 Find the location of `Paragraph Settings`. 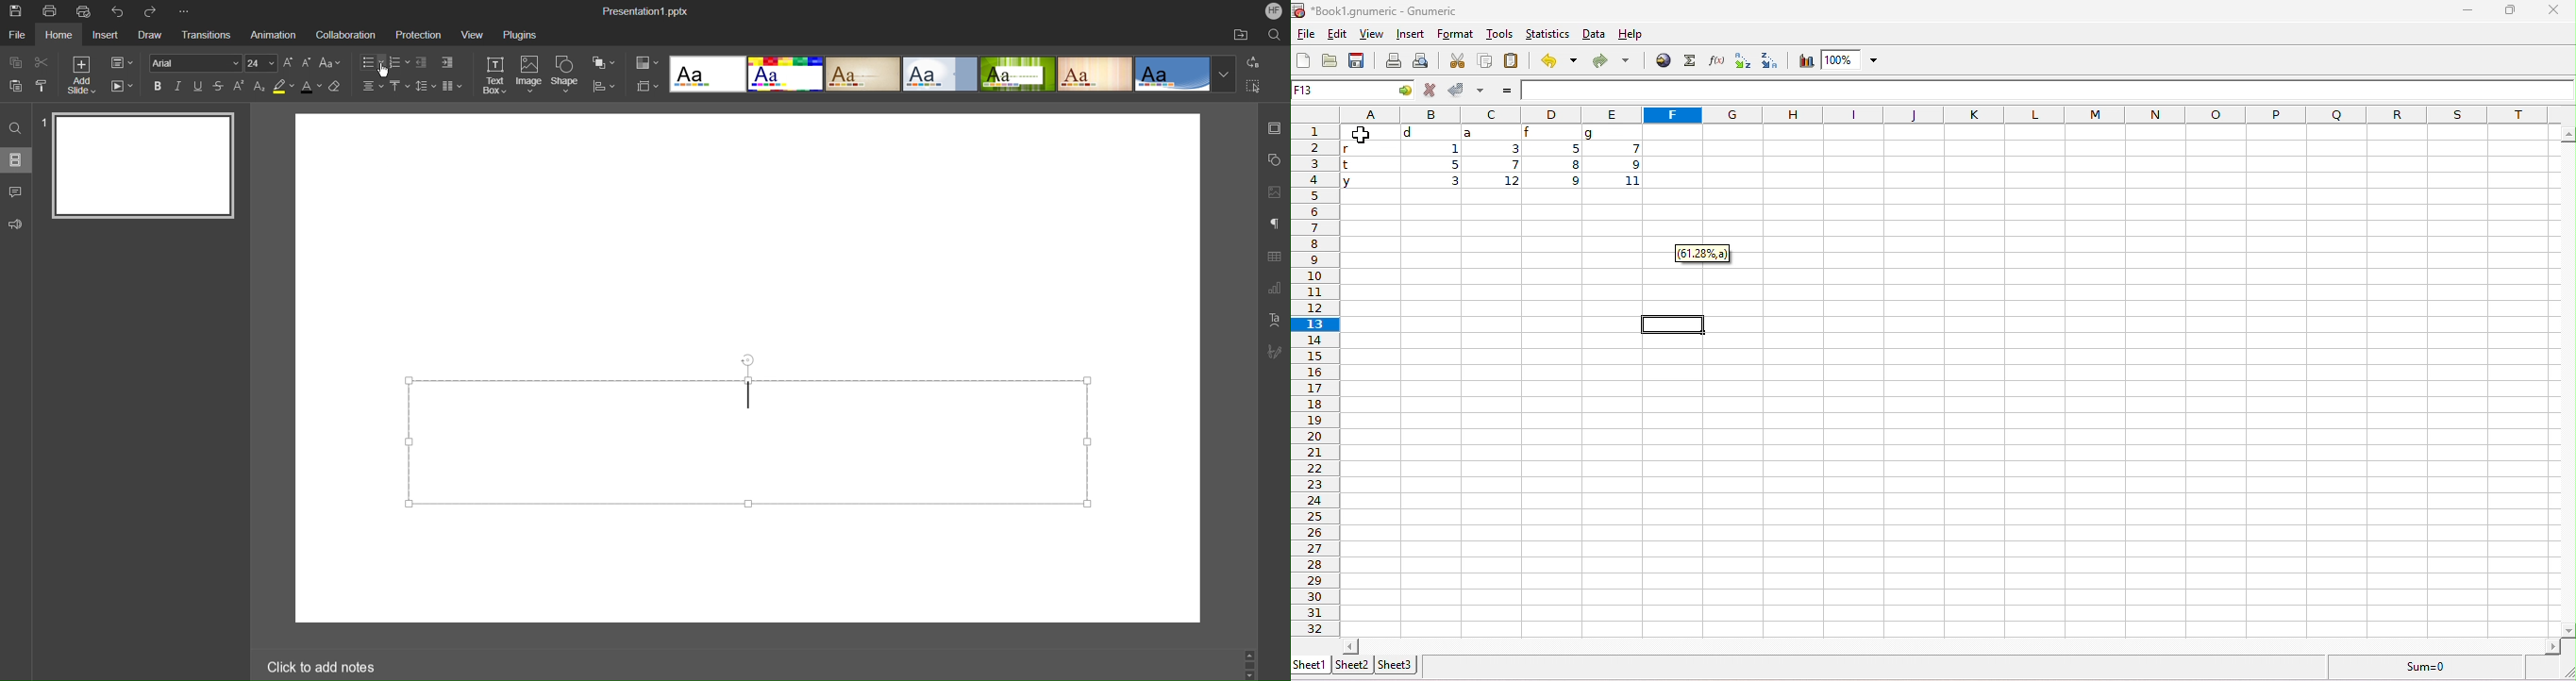

Paragraph Settings is located at coordinates (1274, 224).